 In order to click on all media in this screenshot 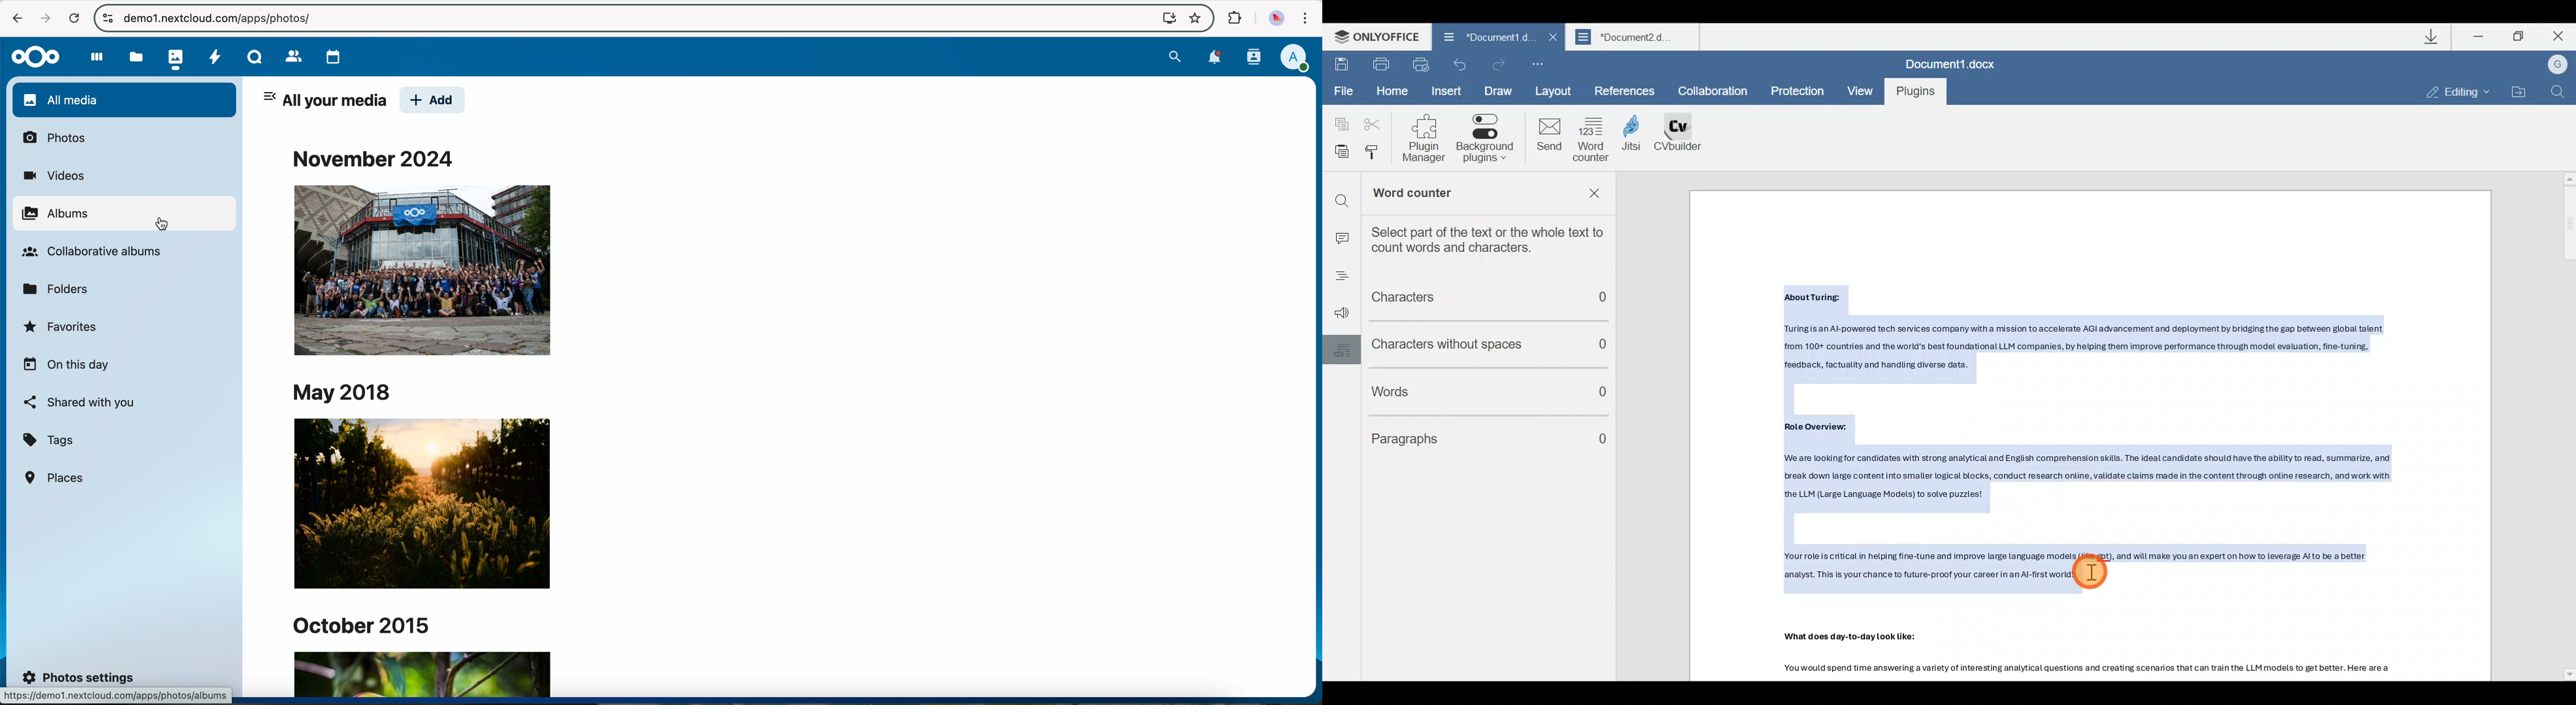, I will do `click(123, 100)`.